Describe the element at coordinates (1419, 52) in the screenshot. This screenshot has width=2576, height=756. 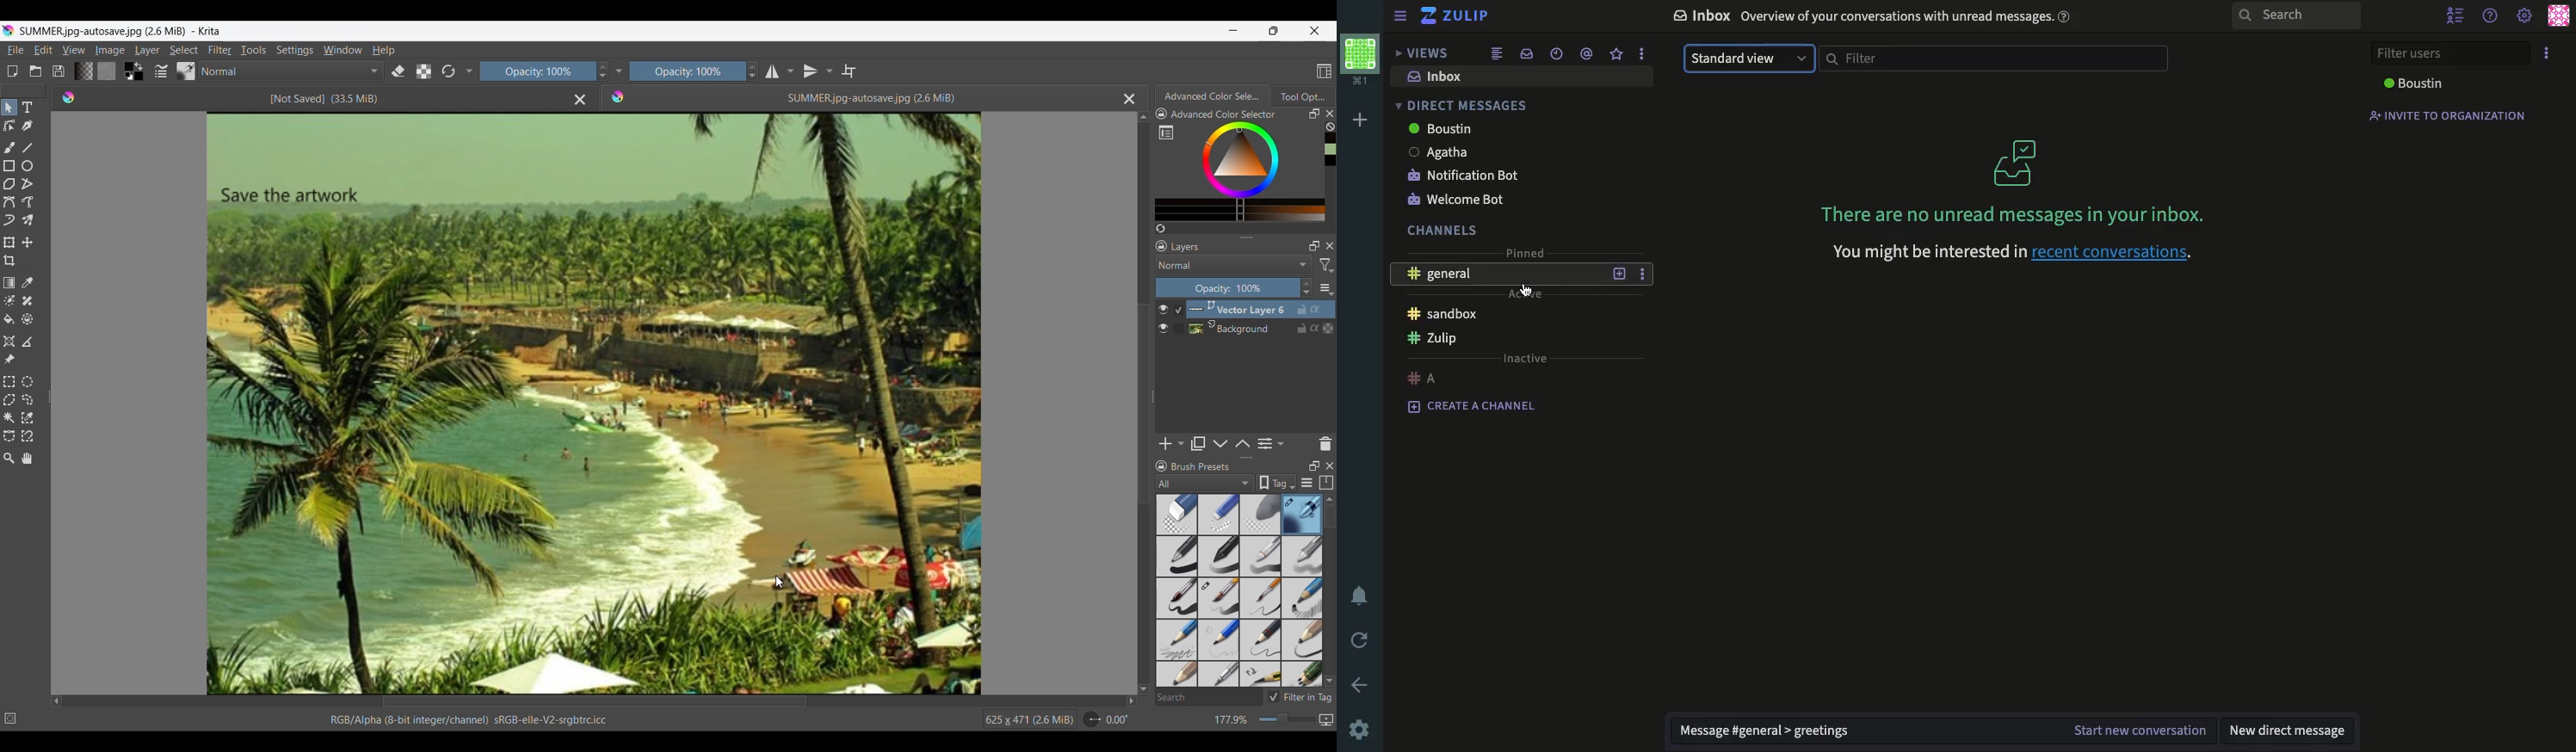
I see `views` at that location.